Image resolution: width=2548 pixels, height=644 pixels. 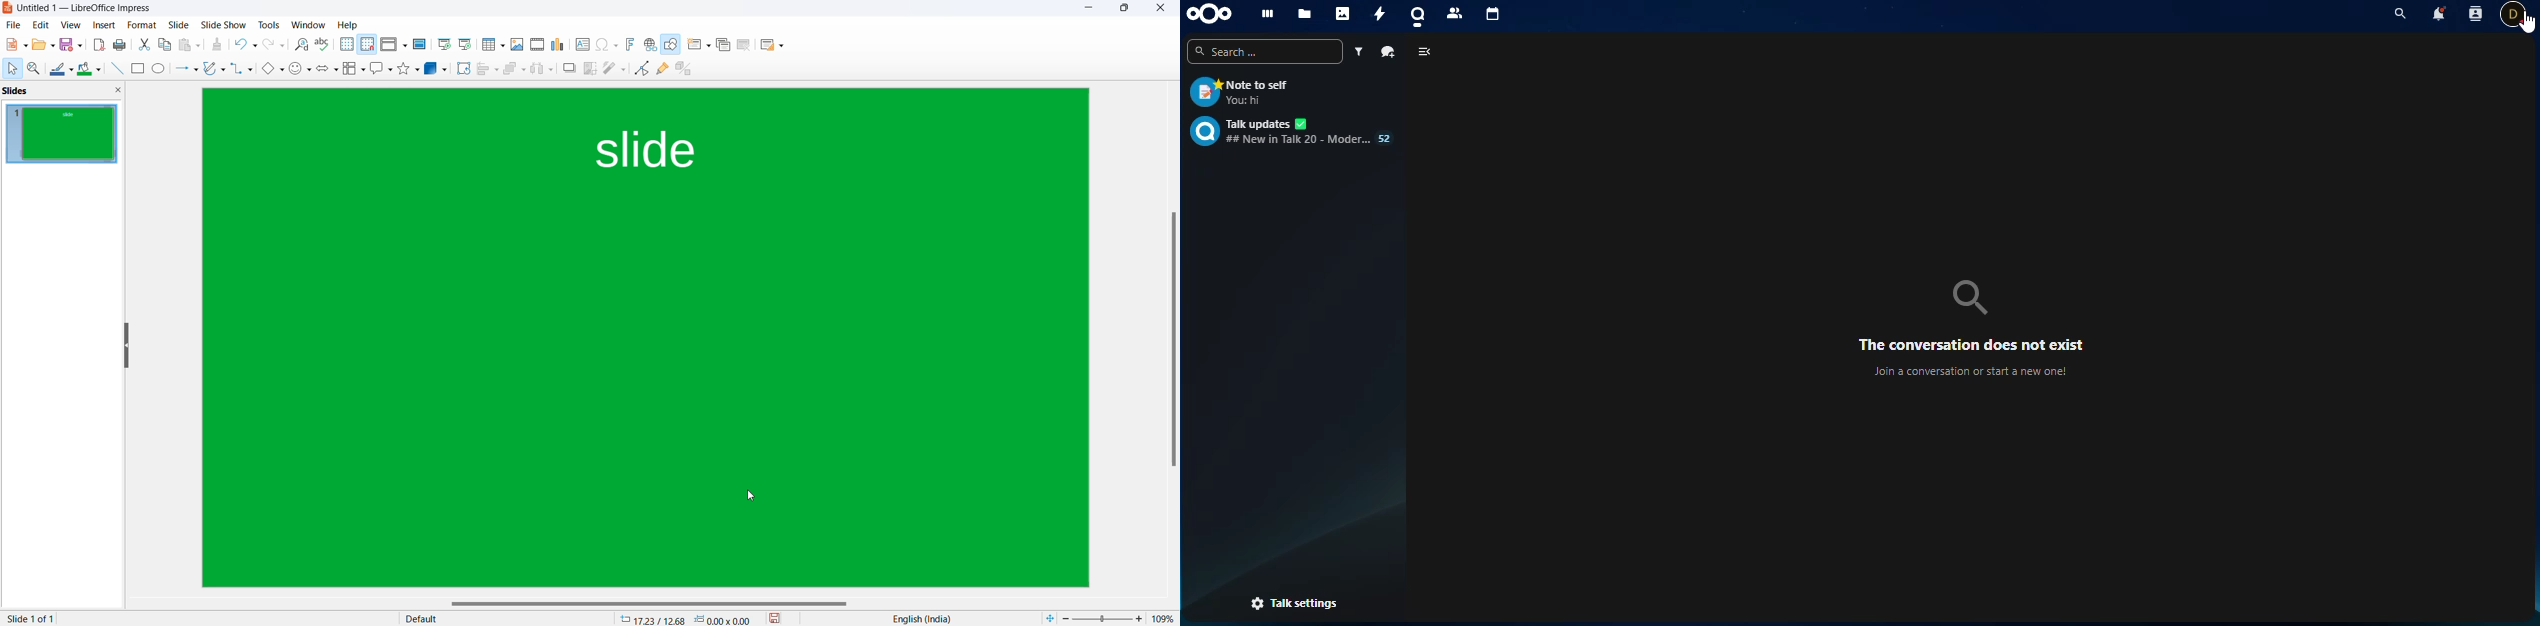 What do you see at coordinates (122, 44) in the screenshot?
I see `print` at bounding box center [122, 44].